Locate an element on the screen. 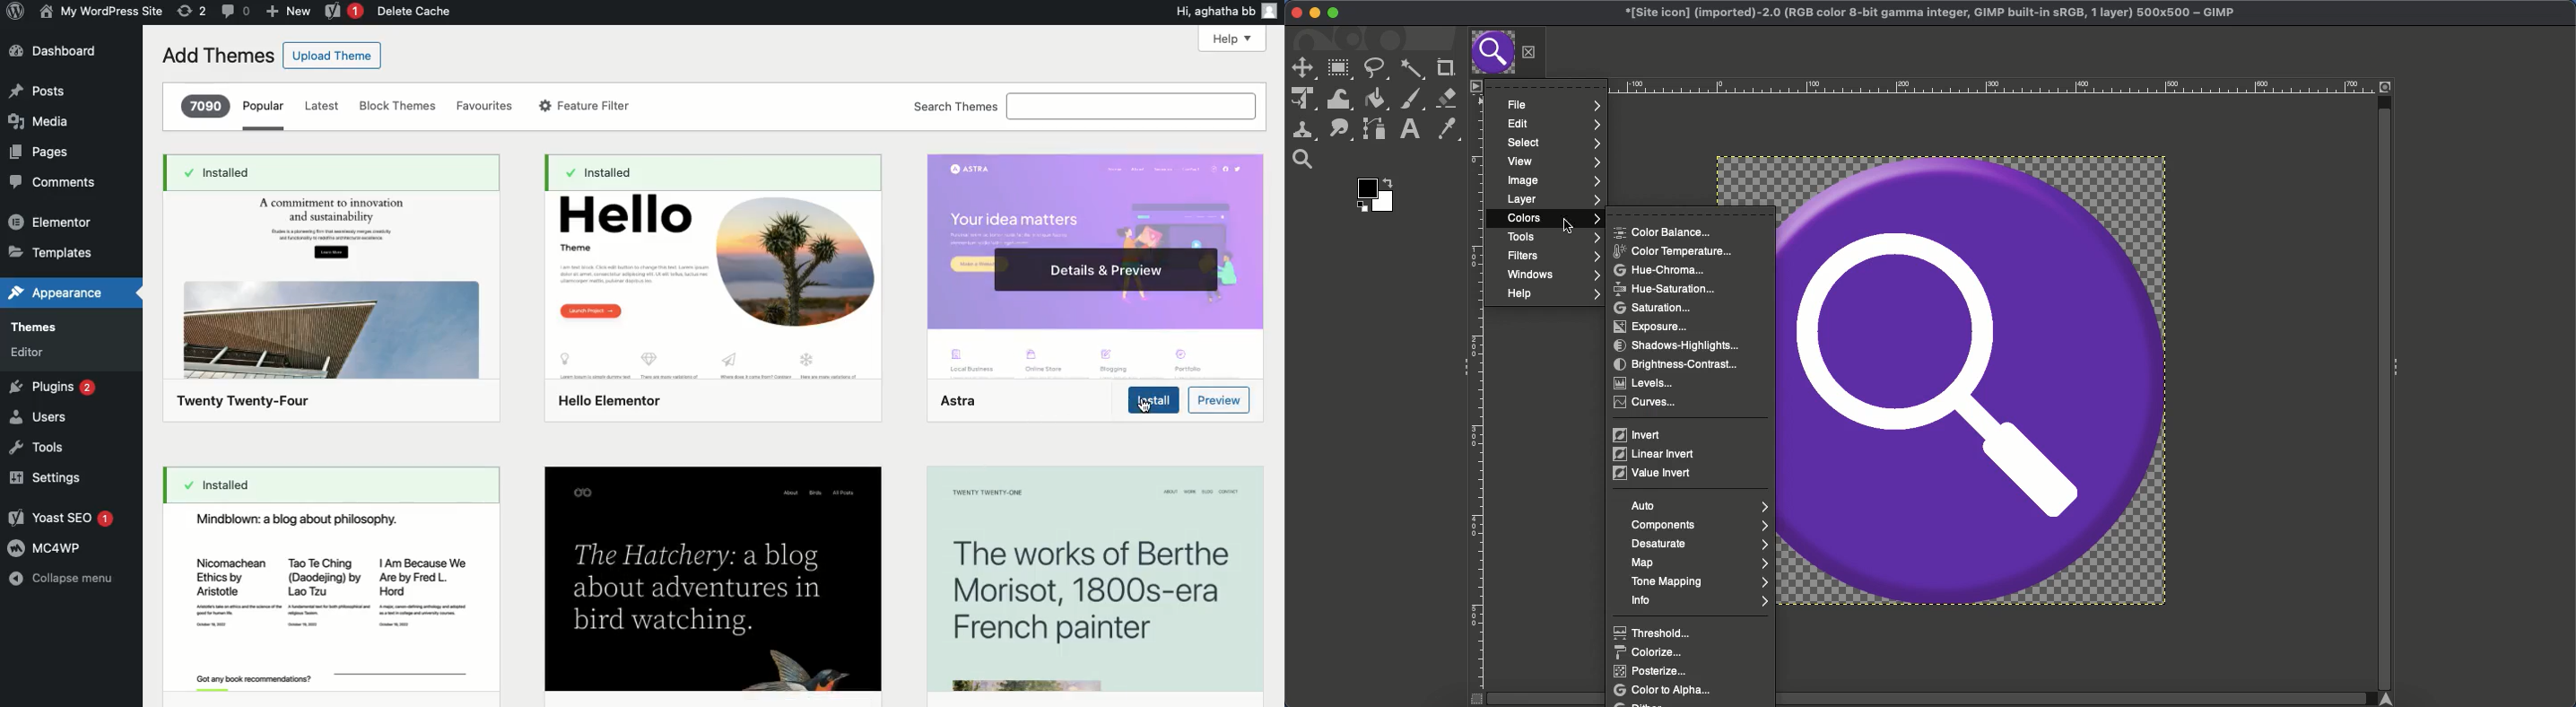 The height and width of the screenshot is (728, 2576). Ruler is located at coordinates (1479, 393).